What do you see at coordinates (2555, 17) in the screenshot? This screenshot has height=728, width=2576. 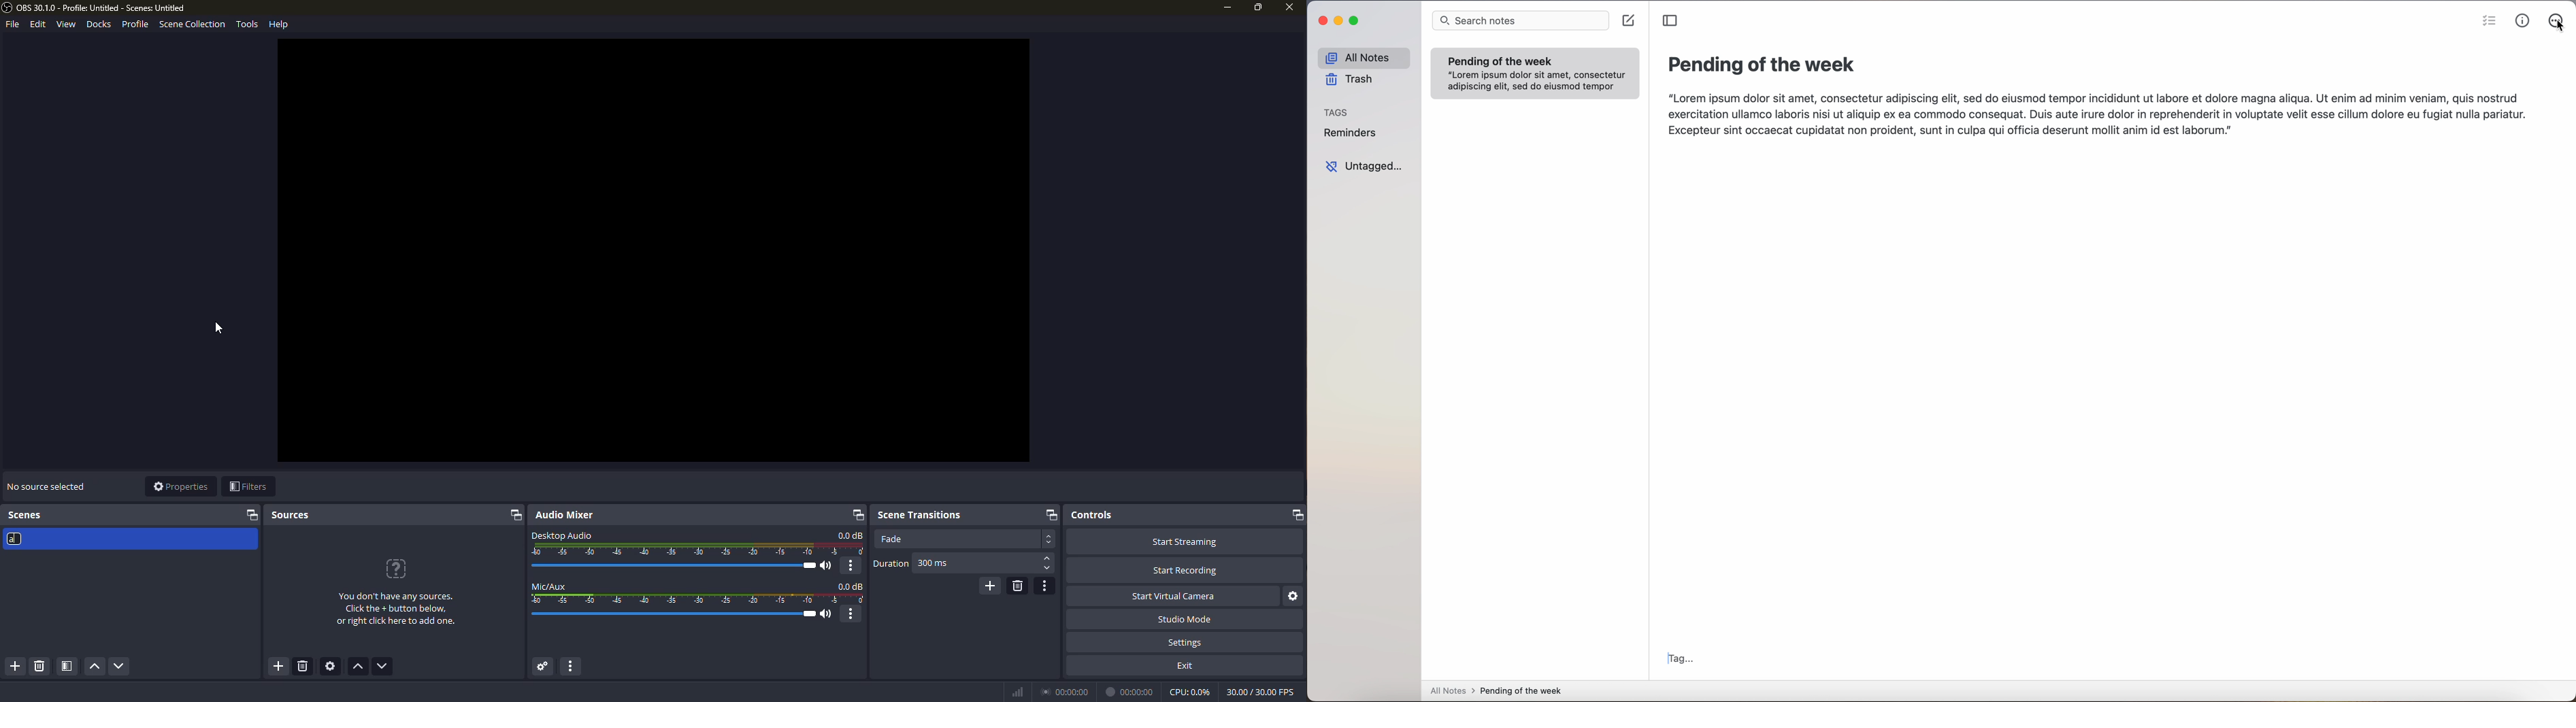 I see `more options` at bounding box center [2555, 17].